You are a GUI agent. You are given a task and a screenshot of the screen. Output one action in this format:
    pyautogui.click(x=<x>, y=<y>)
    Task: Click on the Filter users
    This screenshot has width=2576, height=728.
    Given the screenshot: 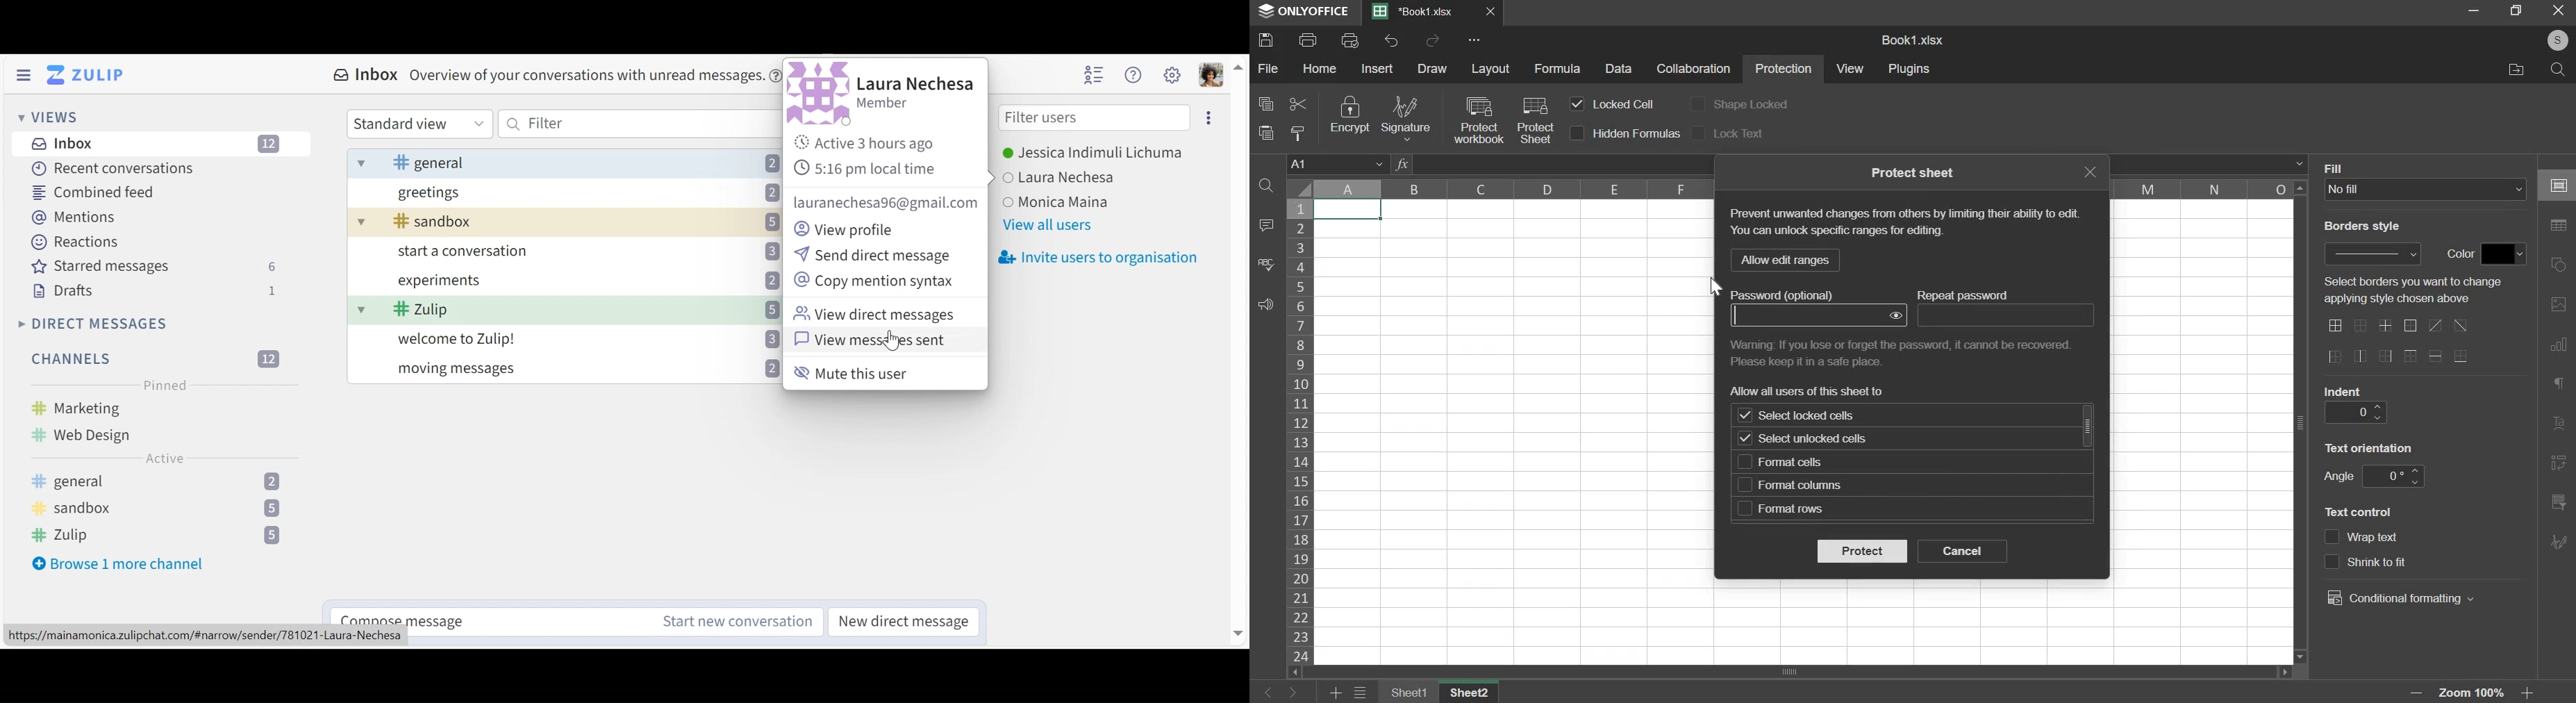 What is the action you would take?
    pyautogui.click(x=1093, y=118)
    